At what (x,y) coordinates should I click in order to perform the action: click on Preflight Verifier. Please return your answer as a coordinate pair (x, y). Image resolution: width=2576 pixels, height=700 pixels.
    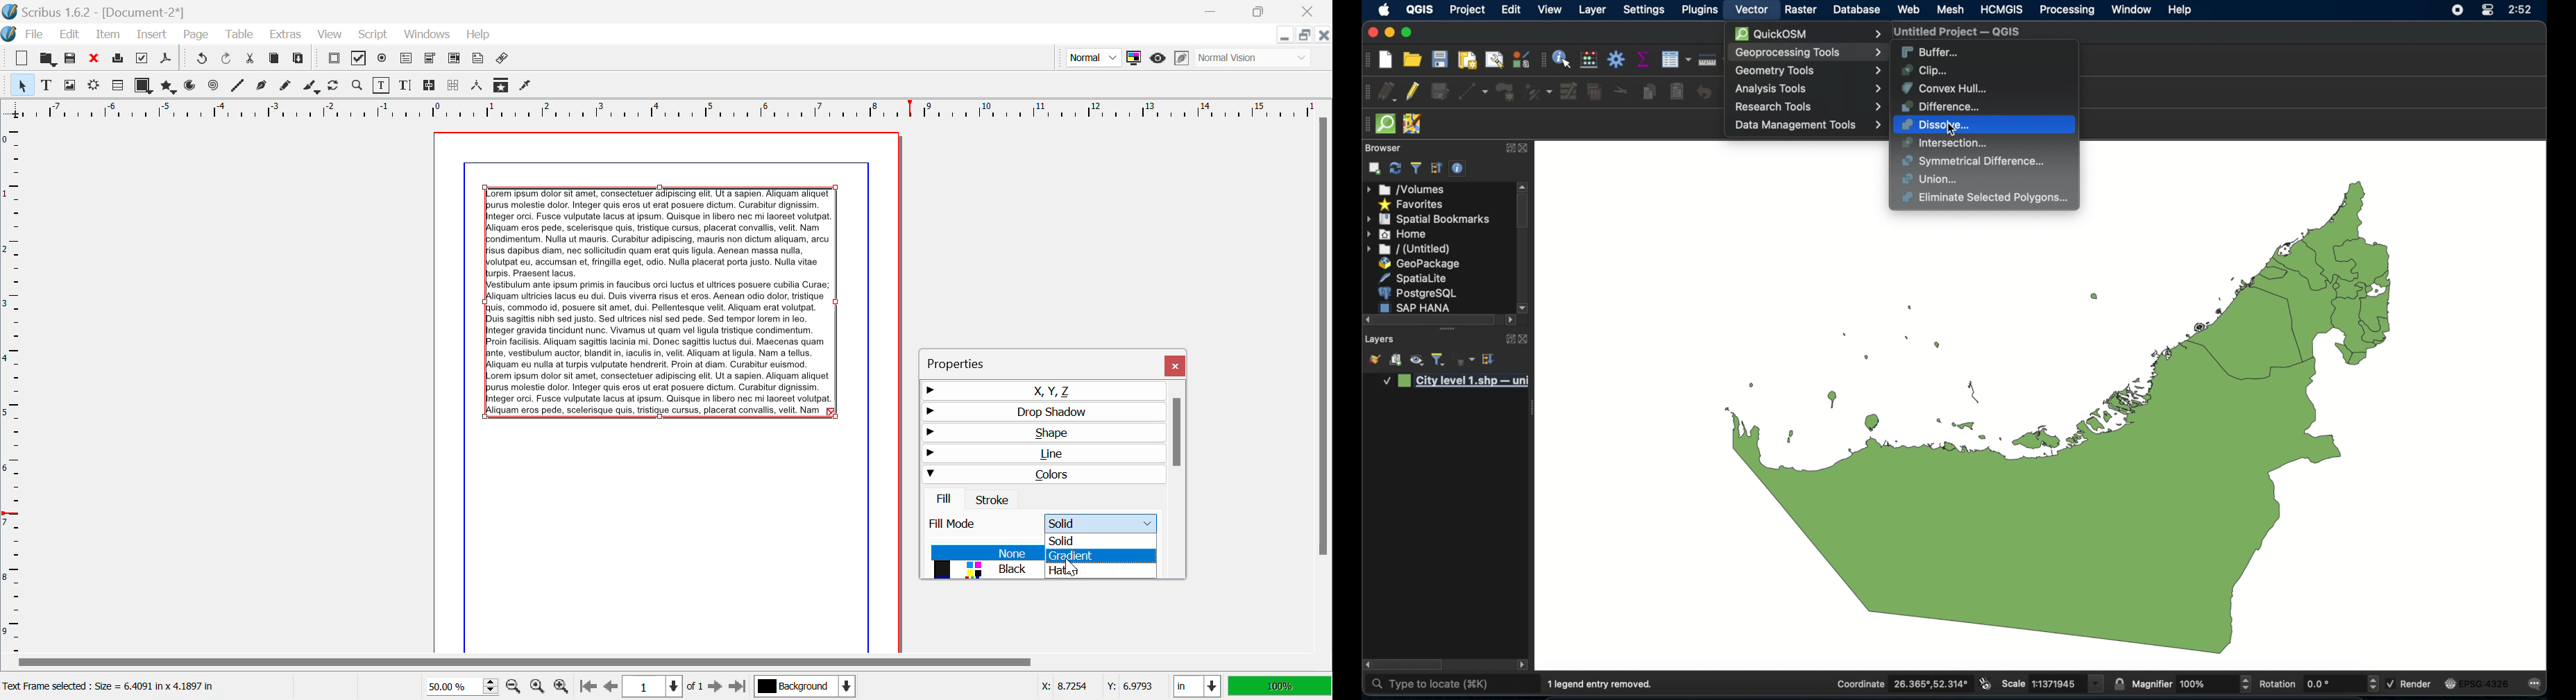
    Looking at the image, I should click on (143, 58).